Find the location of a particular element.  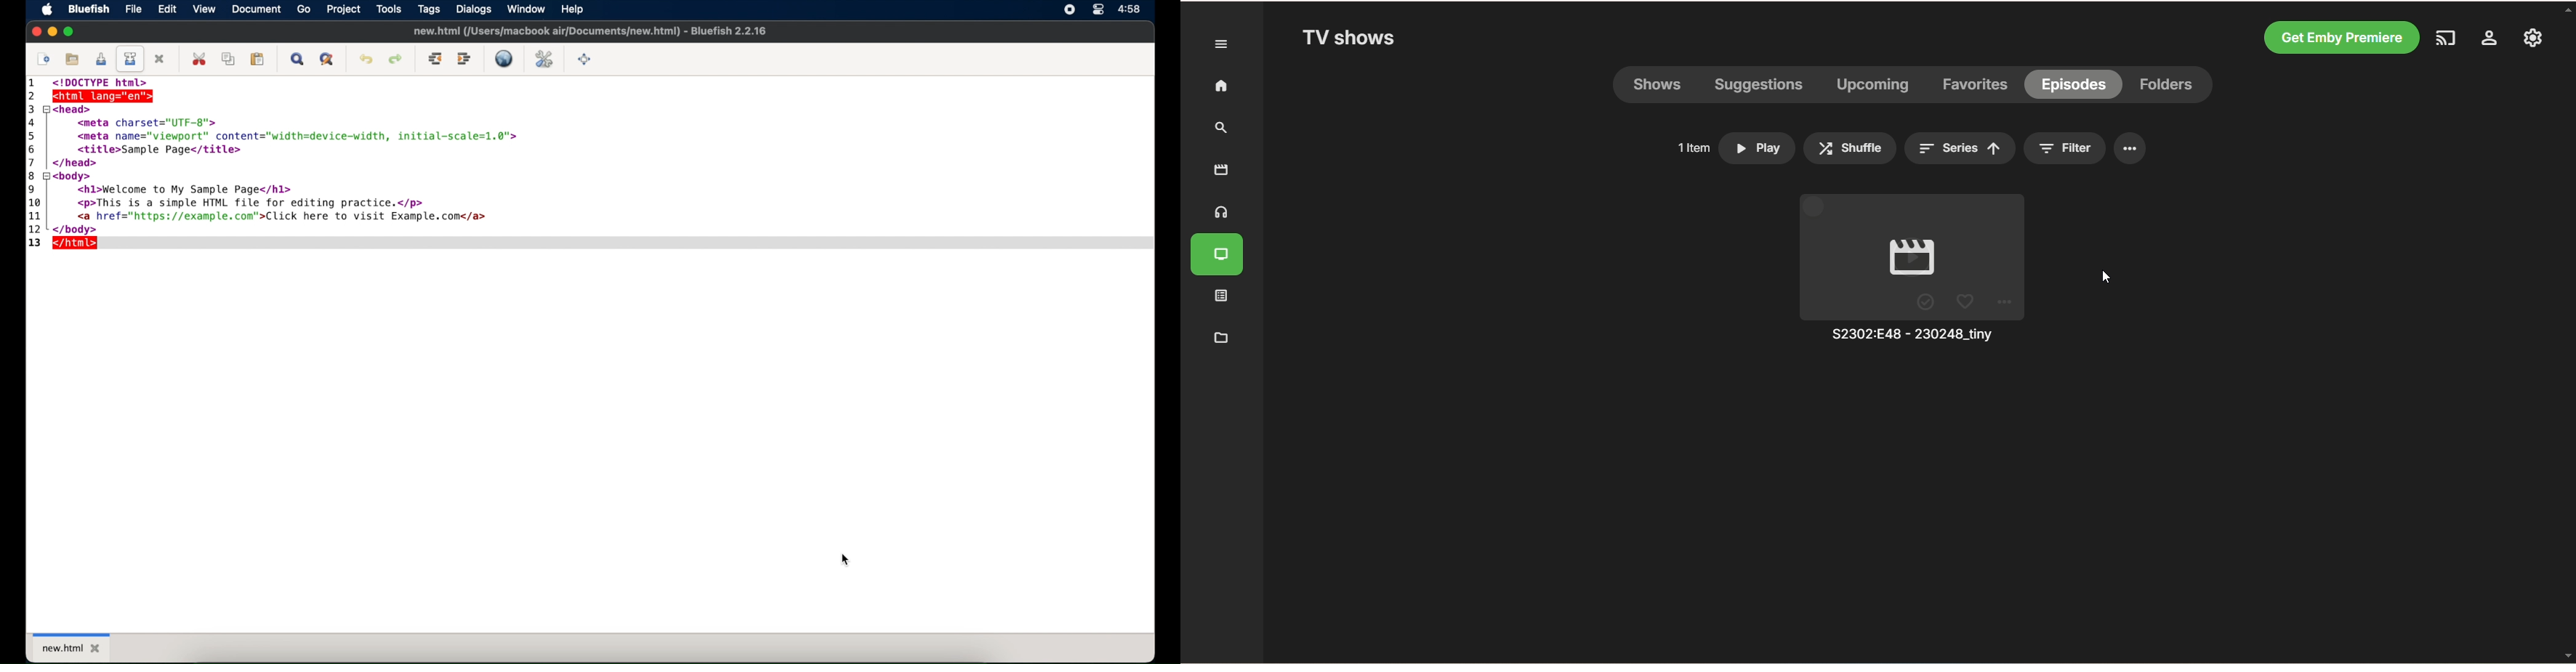

<a href="https://example.com”>Click here to visit Example.com</a> is located at coordinates (279, 217).